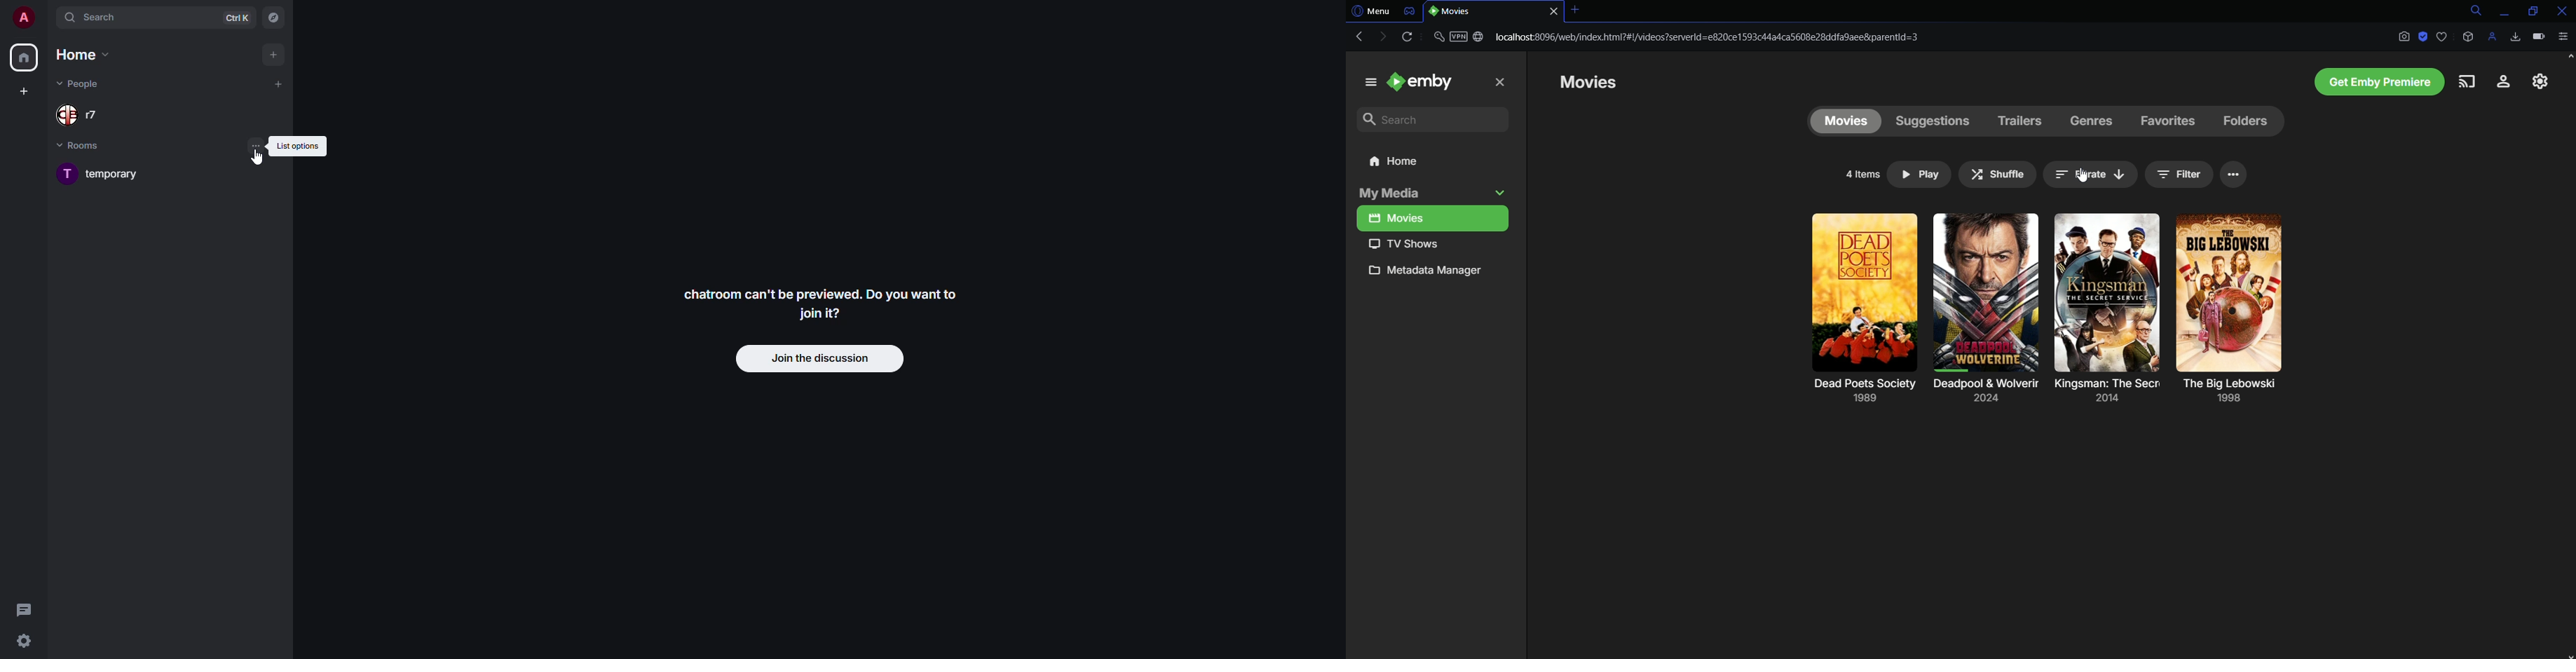  What do you see at coordinates (1712, 36) in the screenshot?
I see `Link` at bounding box center [1712, 36].